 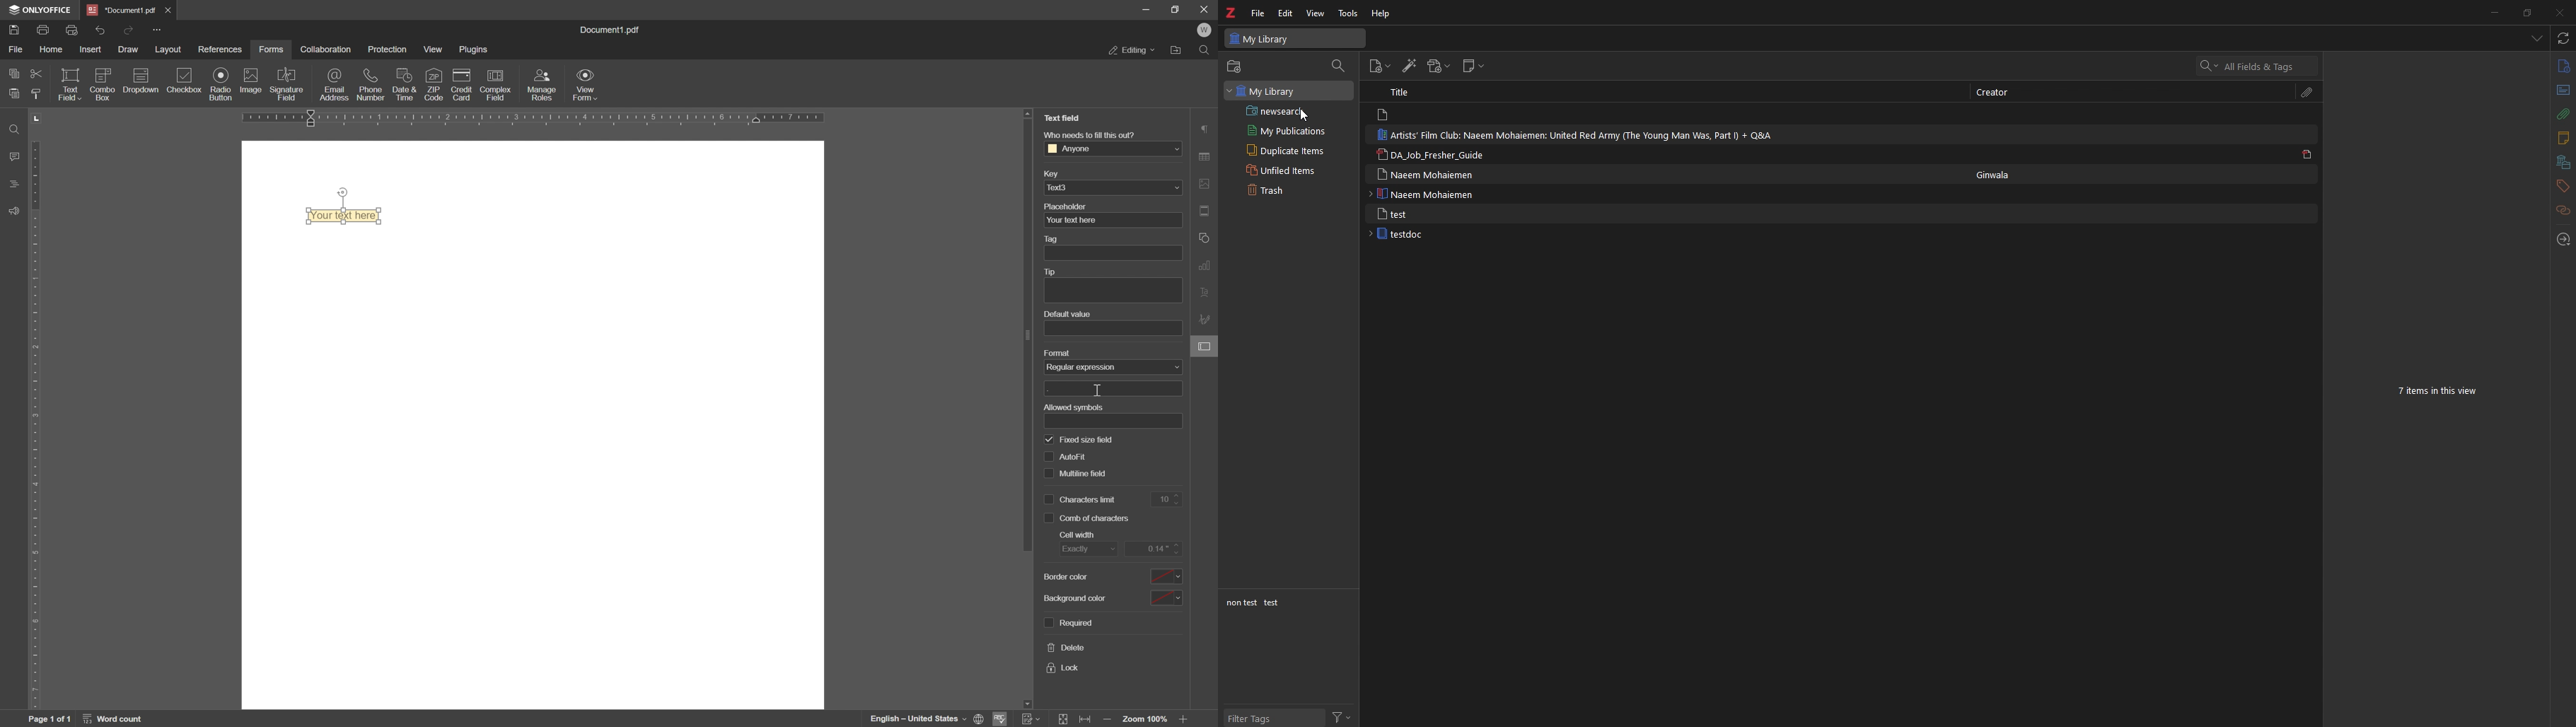 What do you see at coordinates (139, 83) in the screenshot?
I see `icon` at bounding box center [139, 83].